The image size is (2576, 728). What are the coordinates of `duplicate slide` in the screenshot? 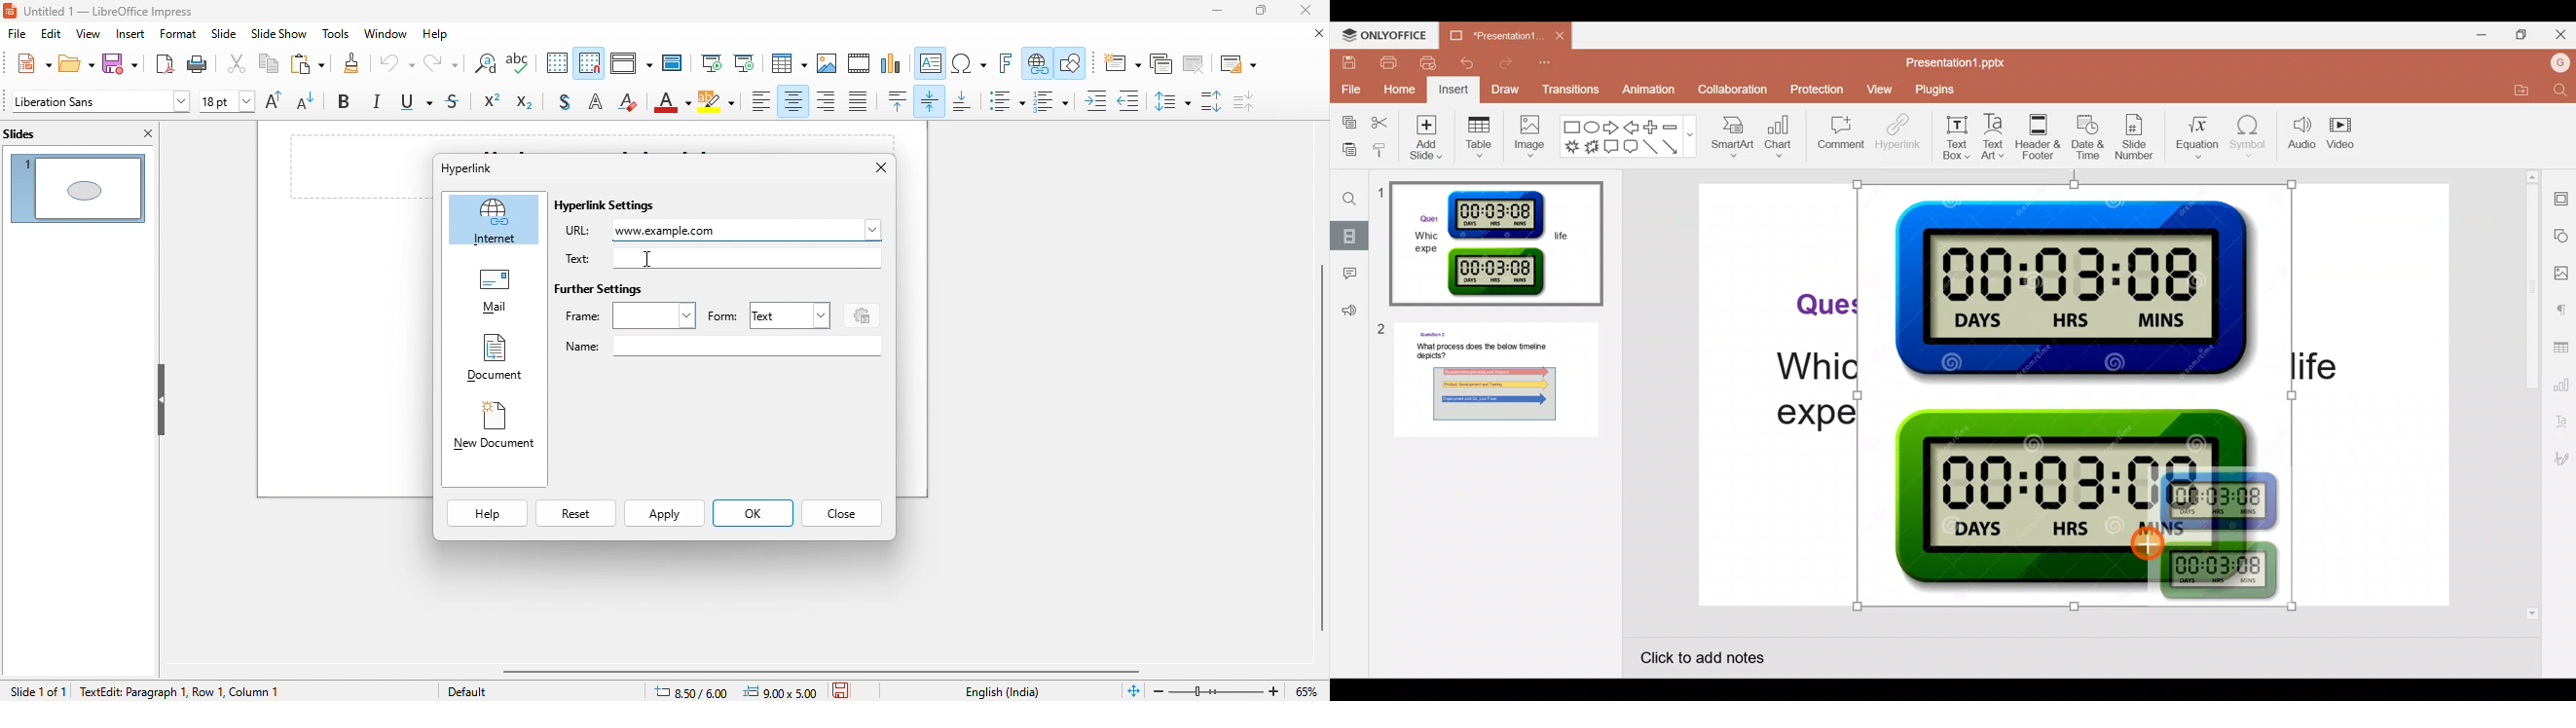 It's located at (1161, 64).